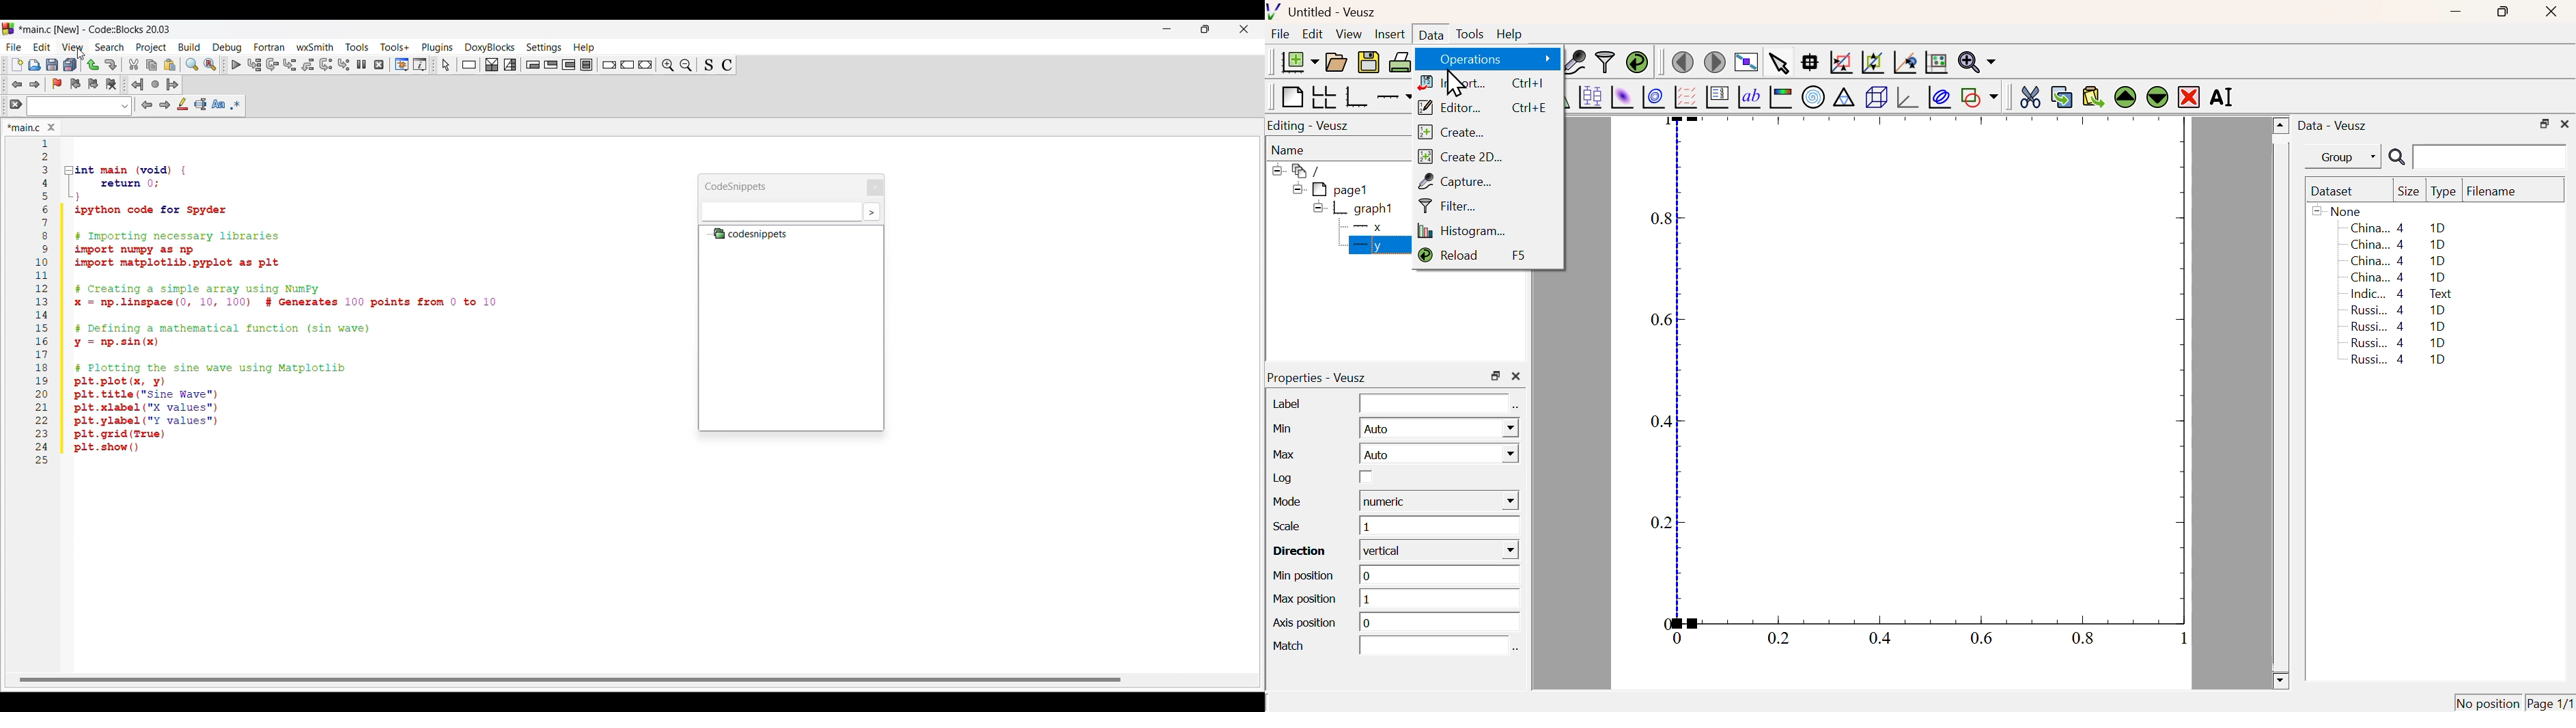  What do you see at coordinates (1205, 29) in the screenshot?
I see `Show in smaller tab` at bounding box center [1205, 29].